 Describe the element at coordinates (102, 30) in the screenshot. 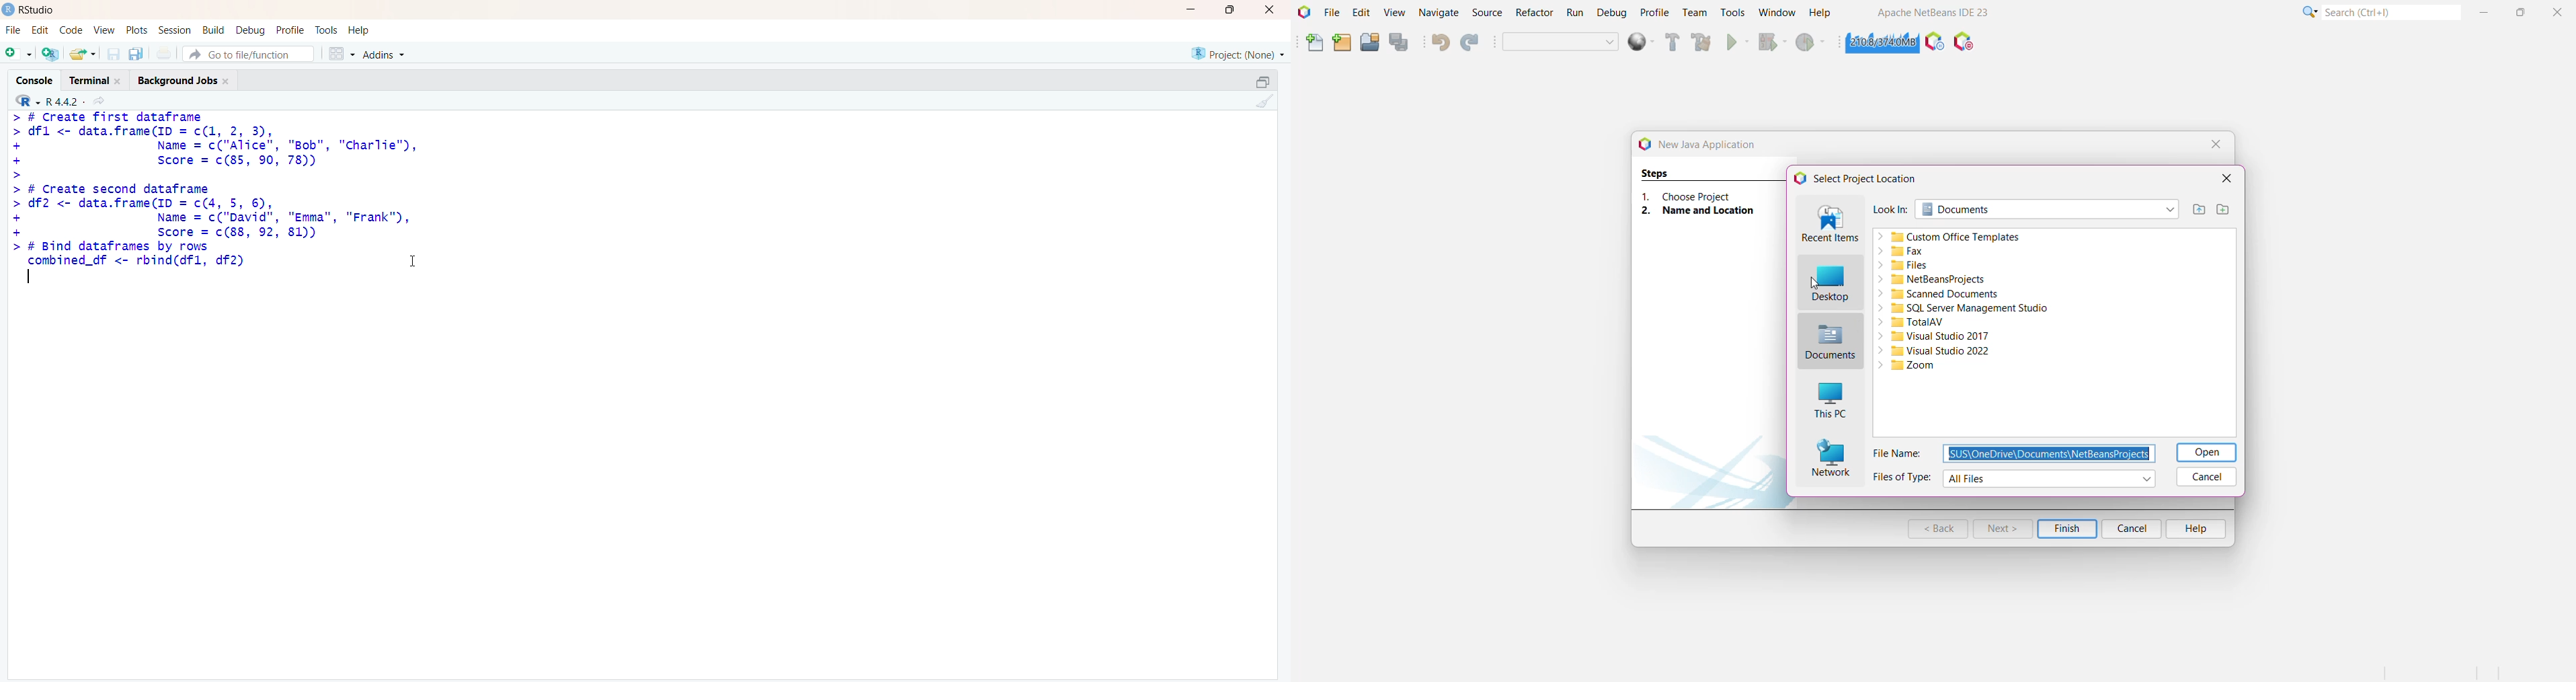

I see `View` at that location.